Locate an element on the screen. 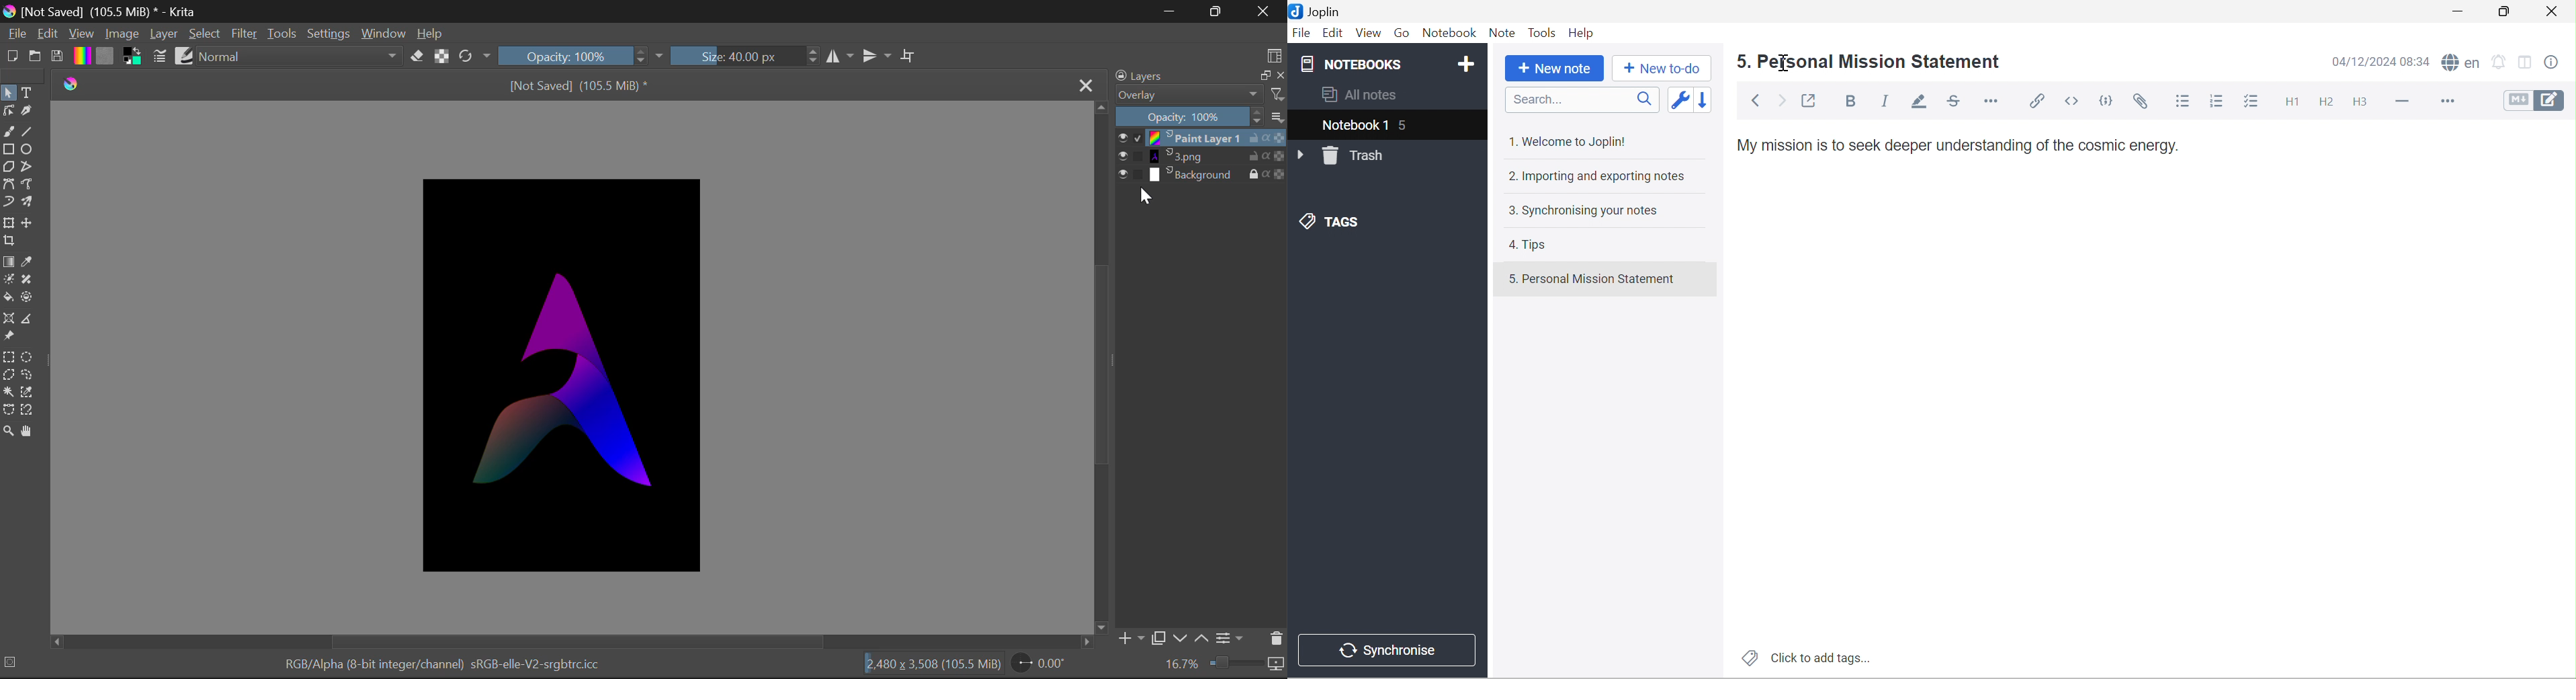 The image size is (2576, 700). Settings is located at coordinates (331, 34).